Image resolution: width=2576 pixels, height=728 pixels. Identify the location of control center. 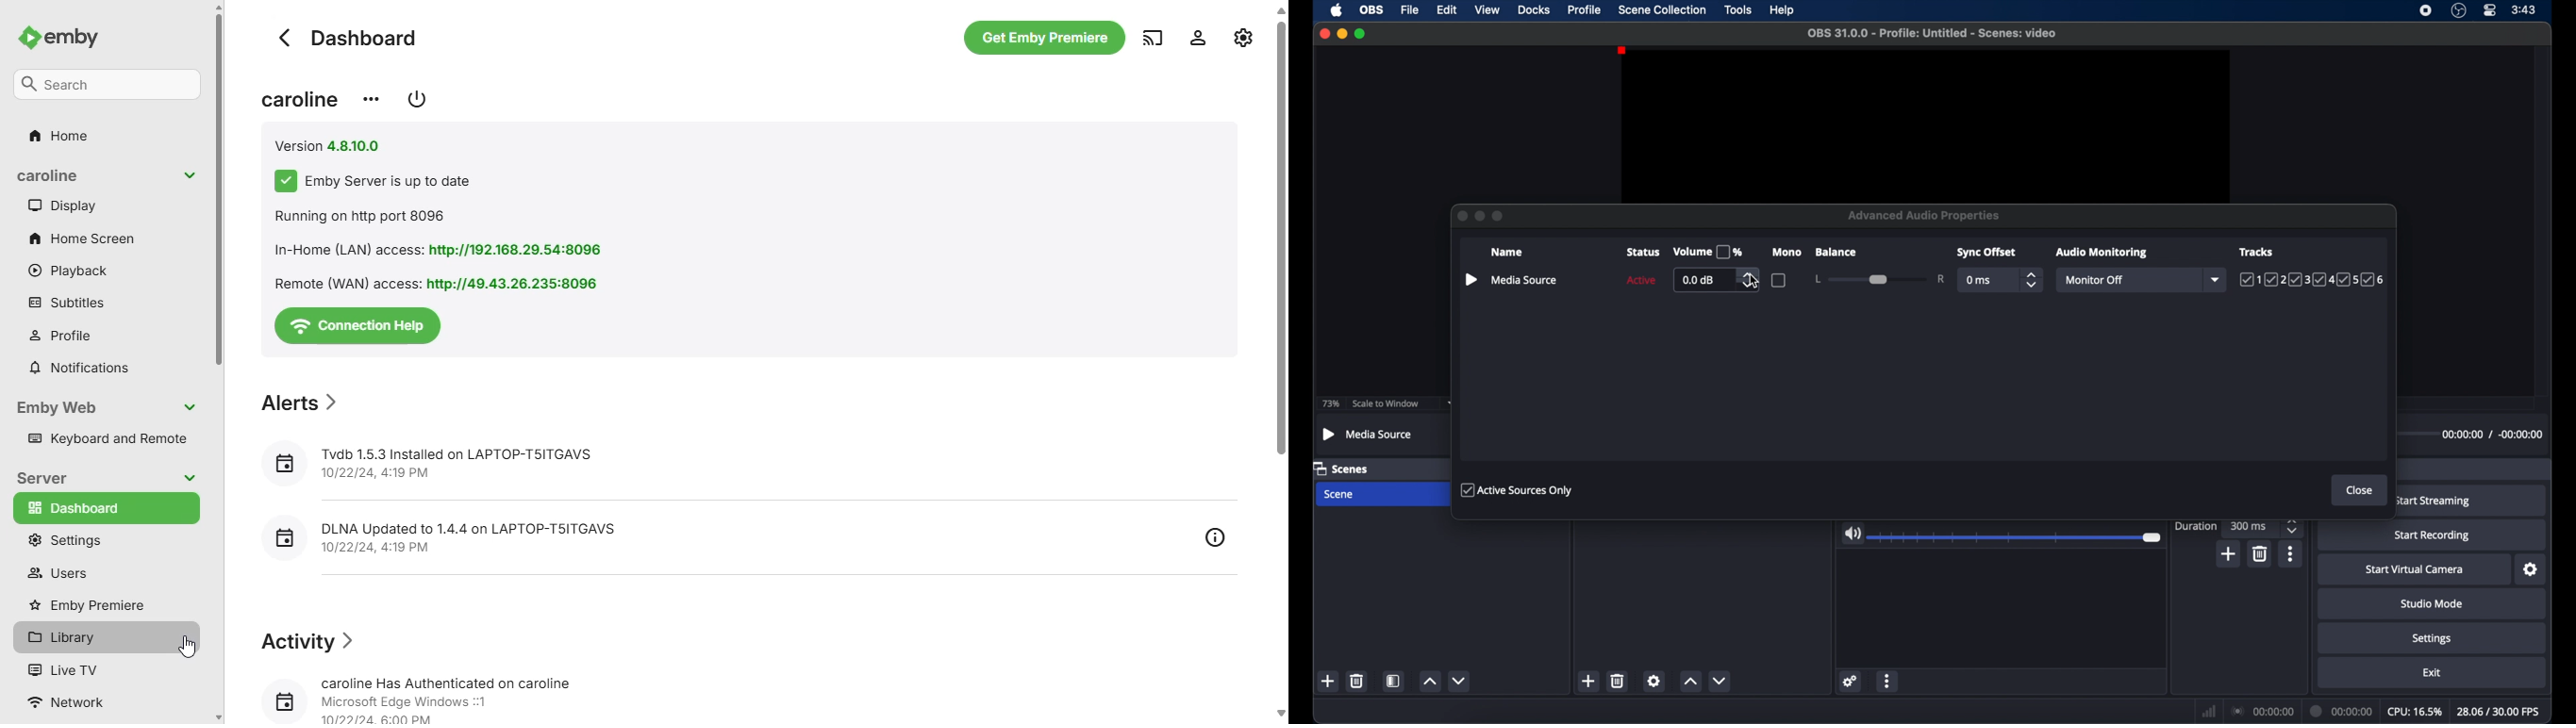
(2489, 10).